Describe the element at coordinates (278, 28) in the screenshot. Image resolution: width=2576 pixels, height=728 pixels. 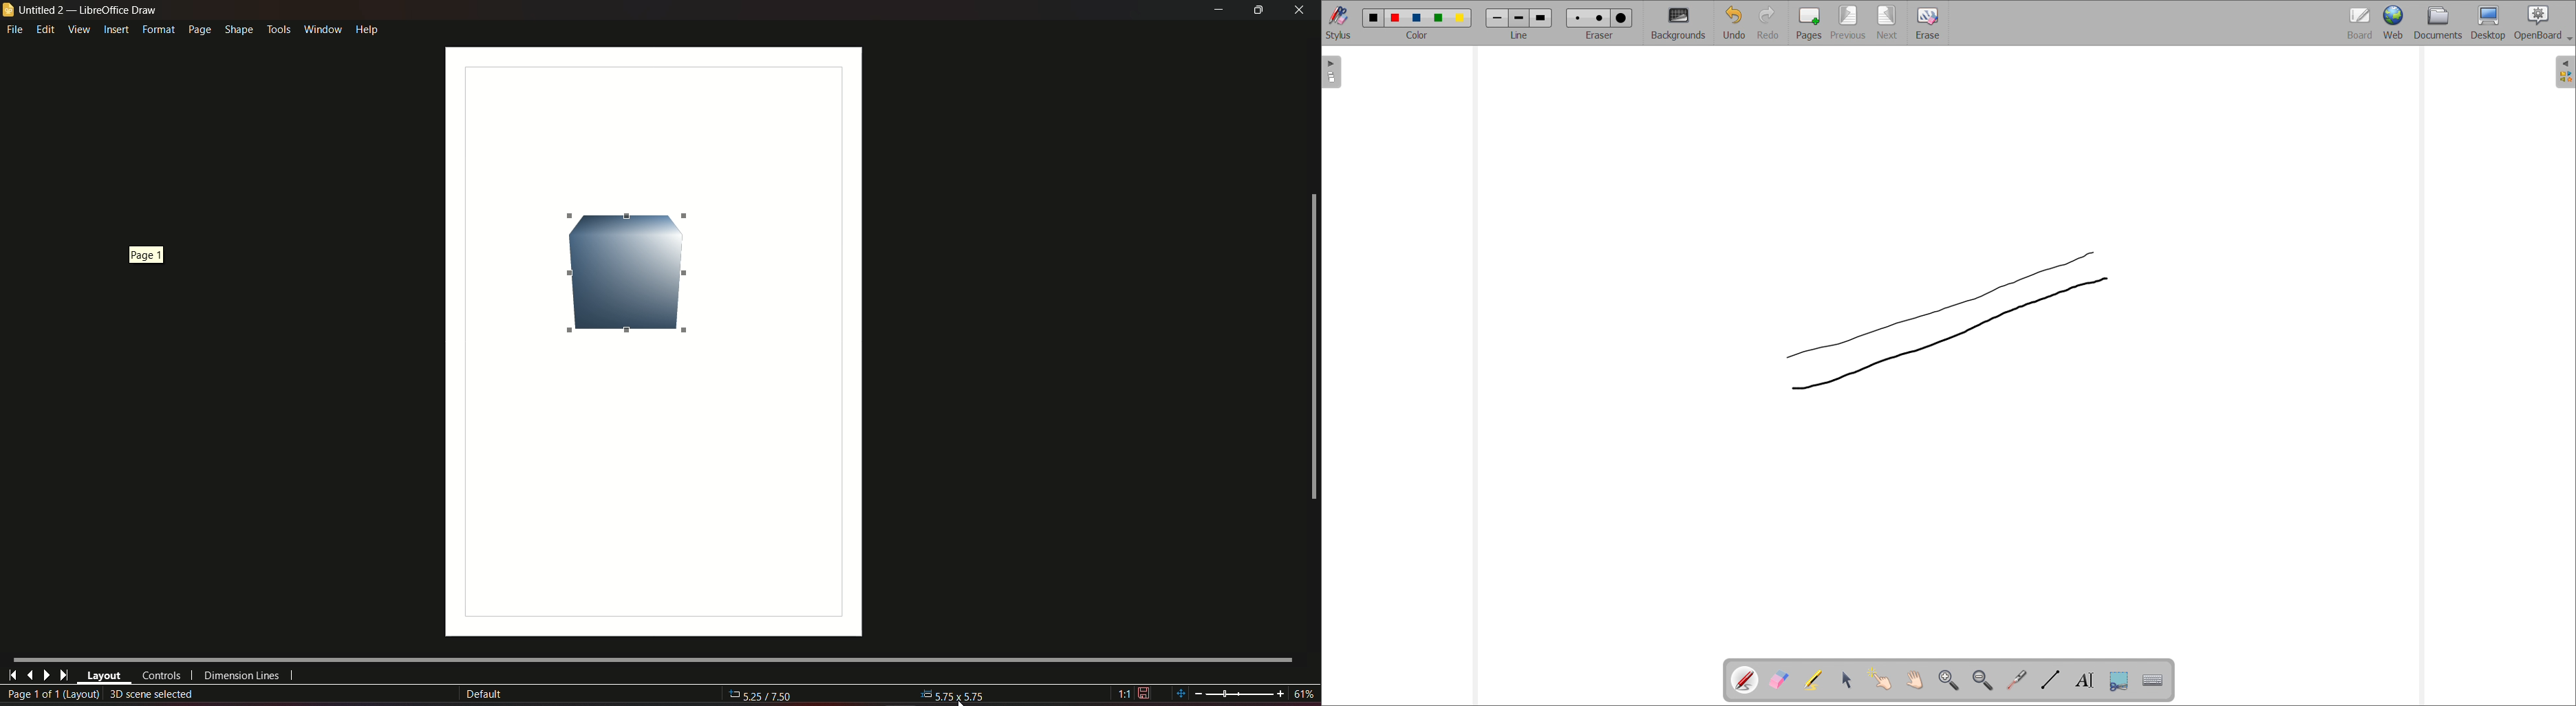
I see `tools` at that location.